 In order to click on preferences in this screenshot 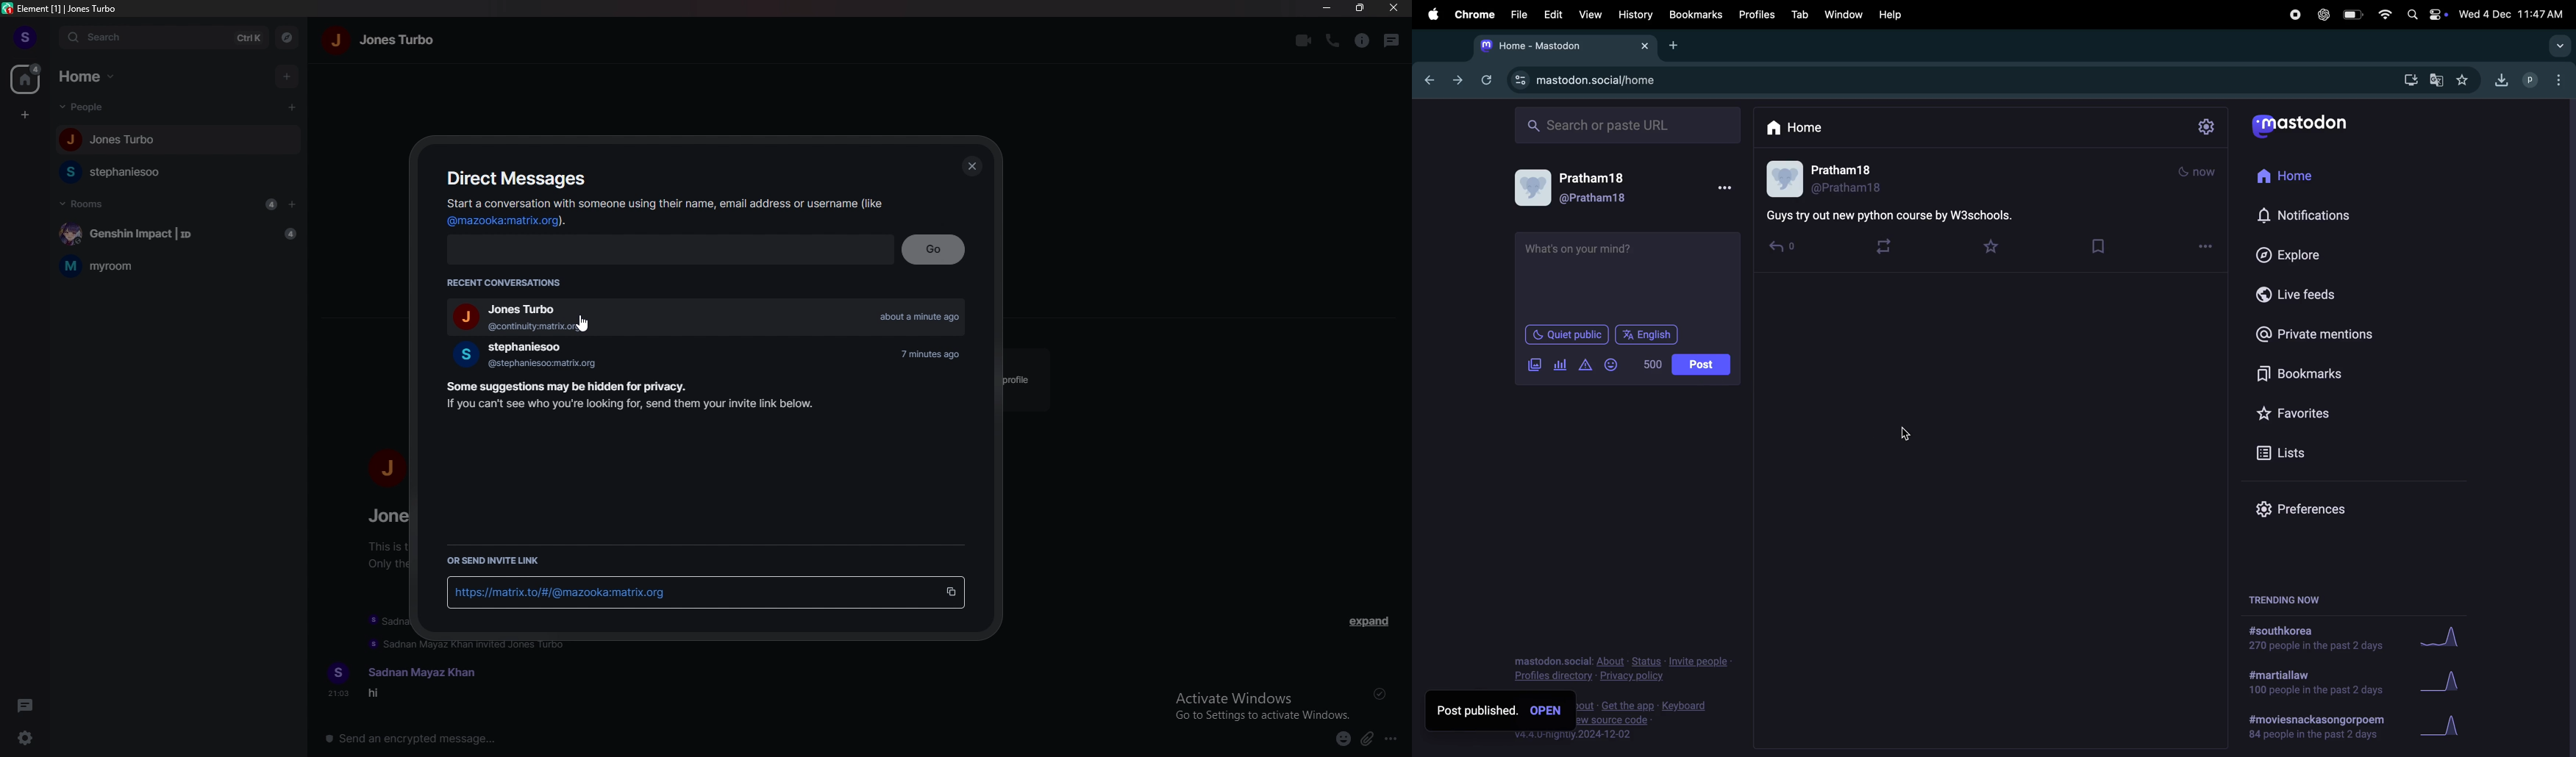, I will do `click(2300, 511)`.